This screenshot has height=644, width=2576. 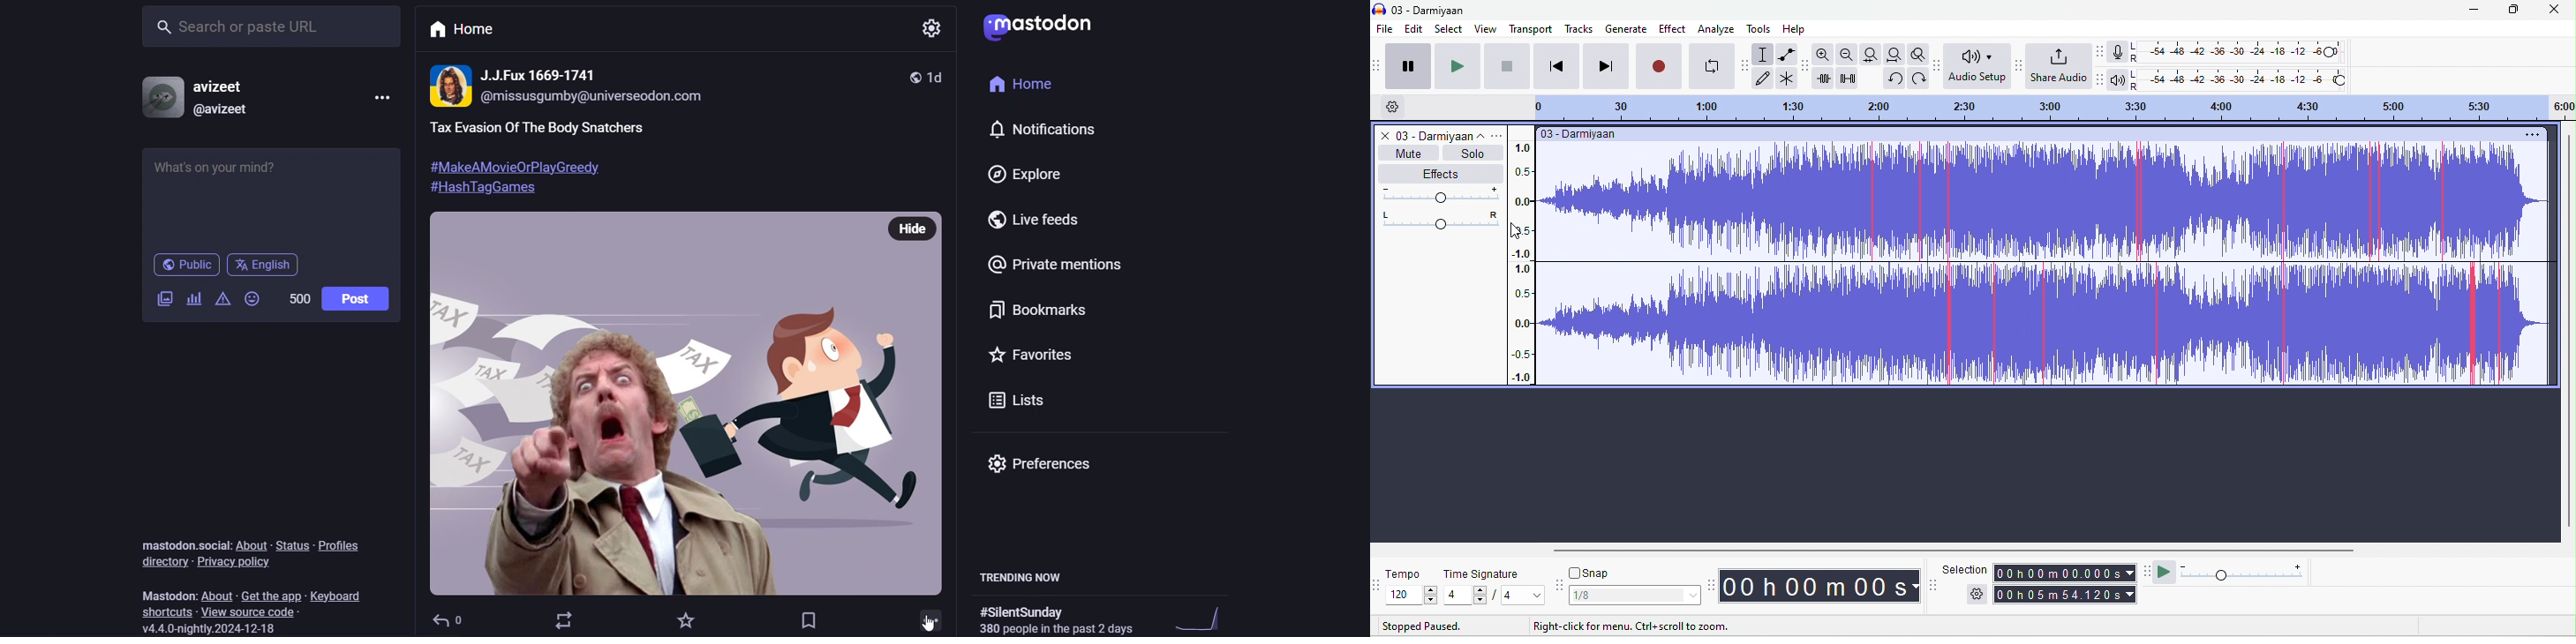 I want to click on preferences, so click(x=1051, y=463).